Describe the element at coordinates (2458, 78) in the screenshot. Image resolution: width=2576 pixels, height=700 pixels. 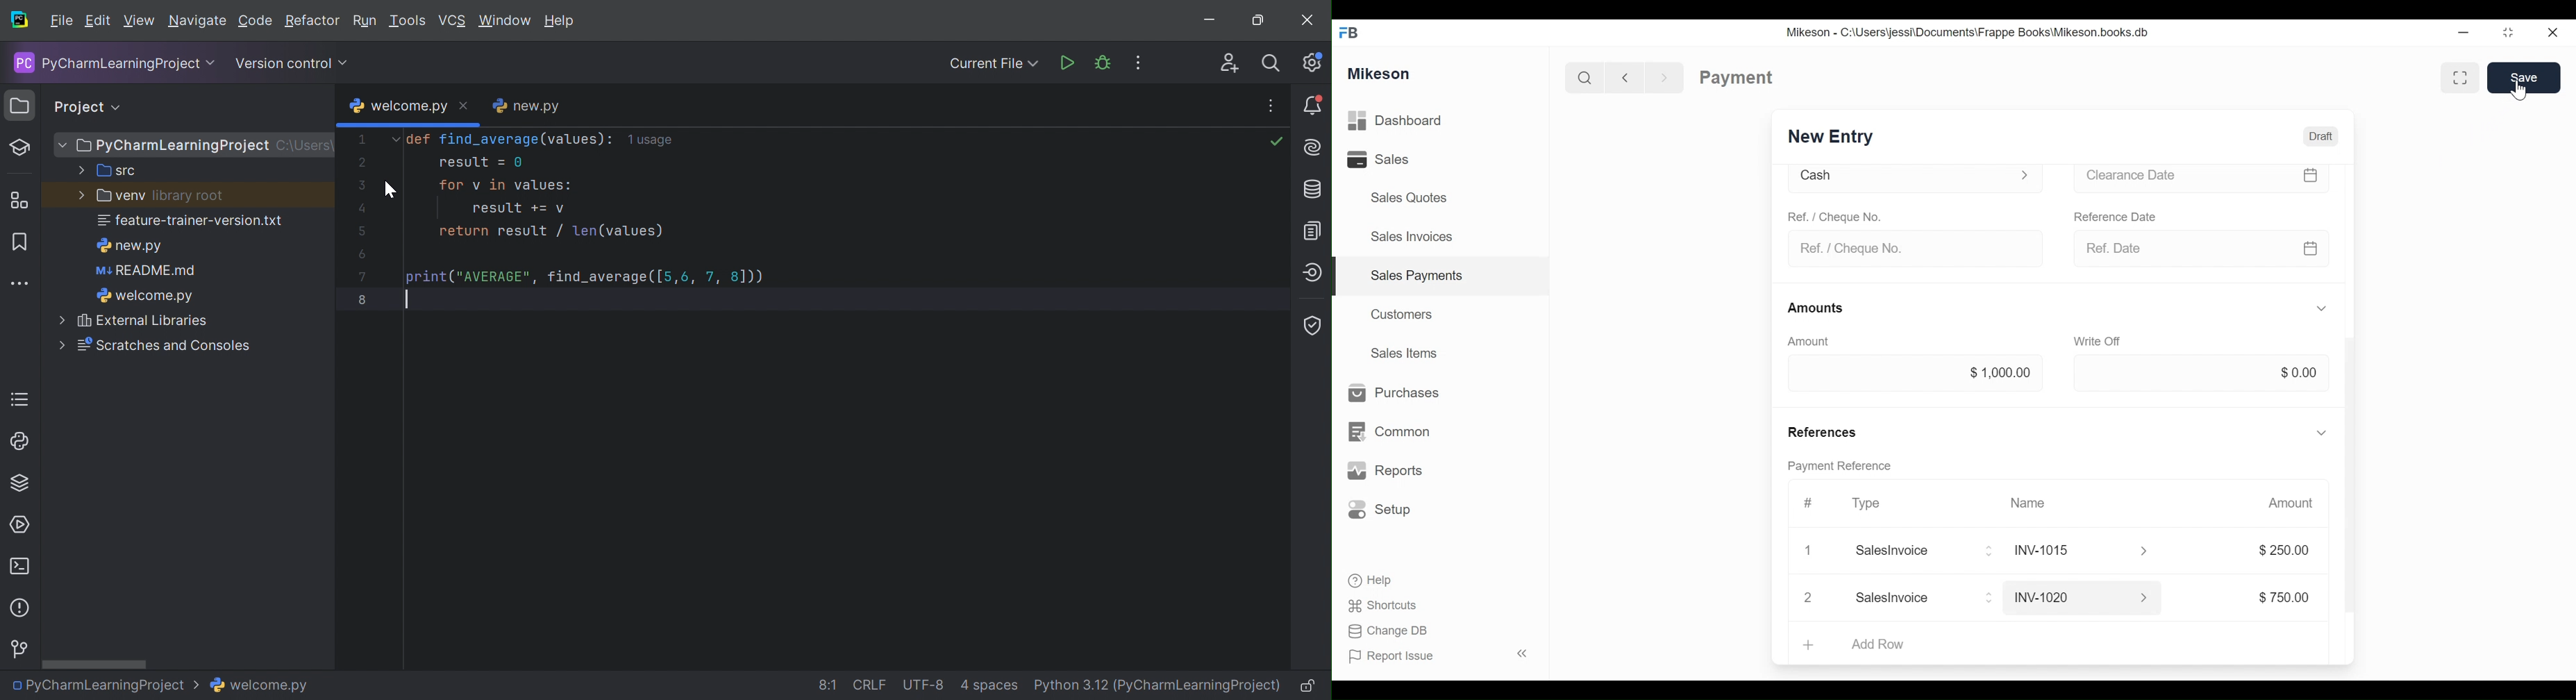
I see `Full width toggle` at that location.